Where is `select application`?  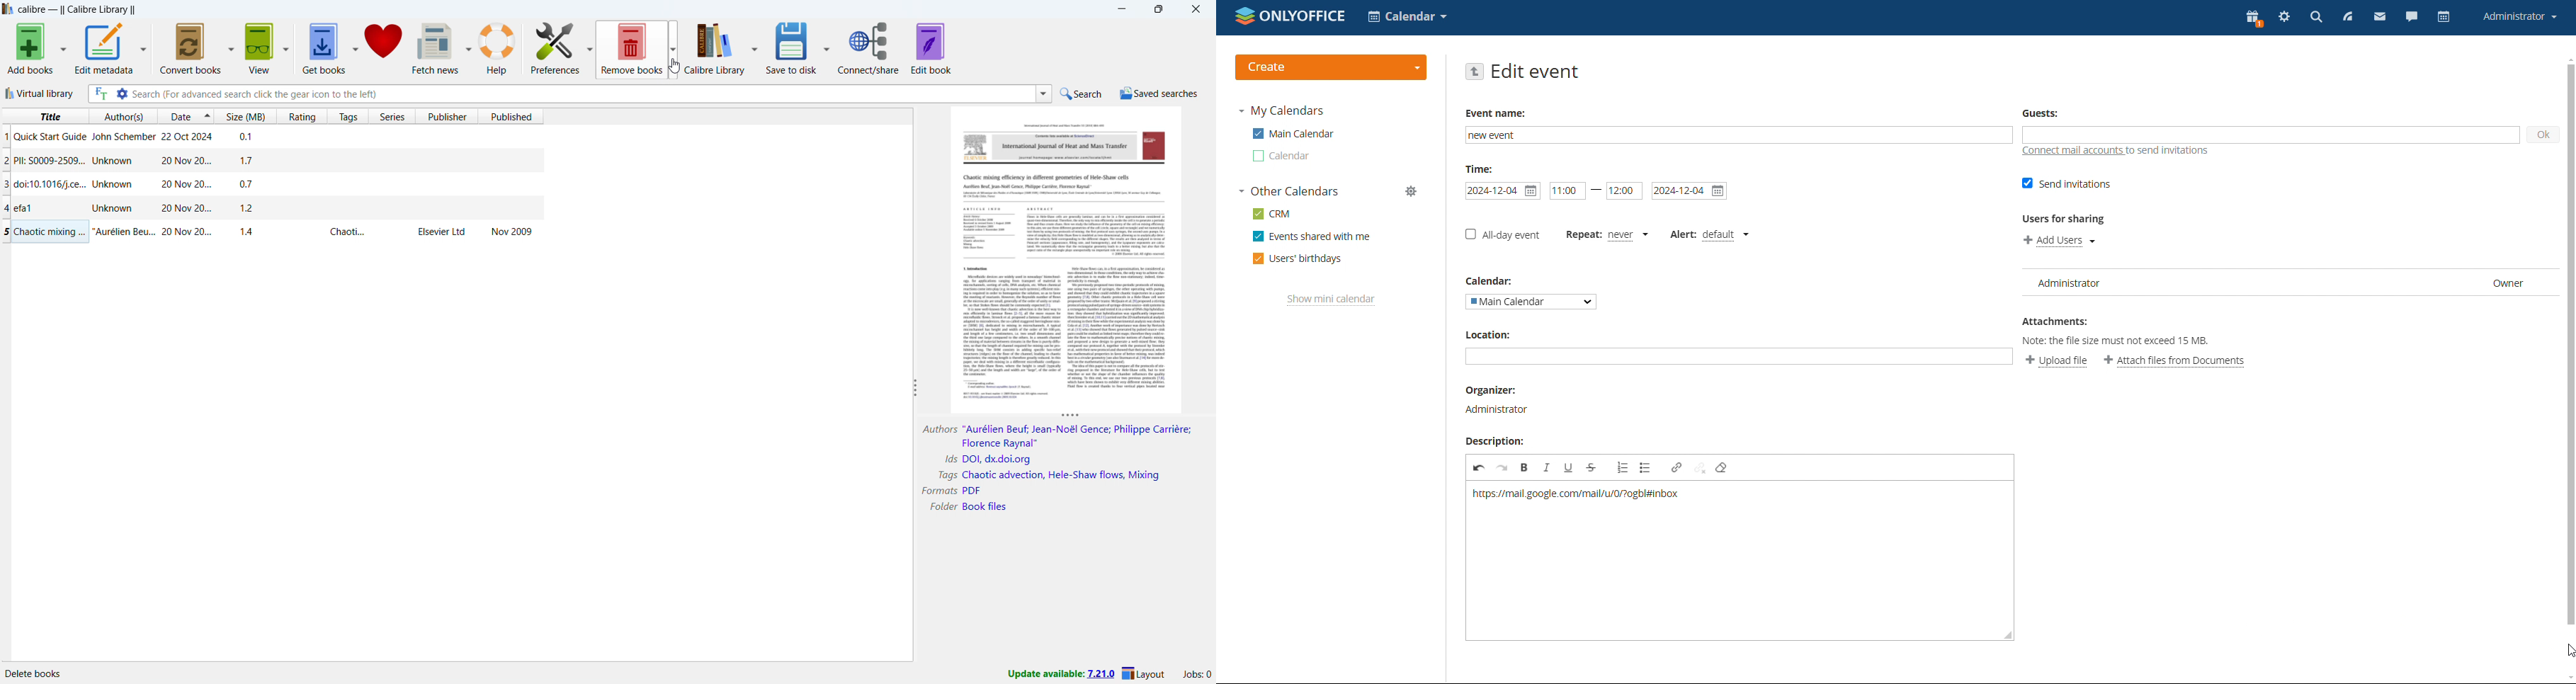 select application is located at coordinates (1407, 16).